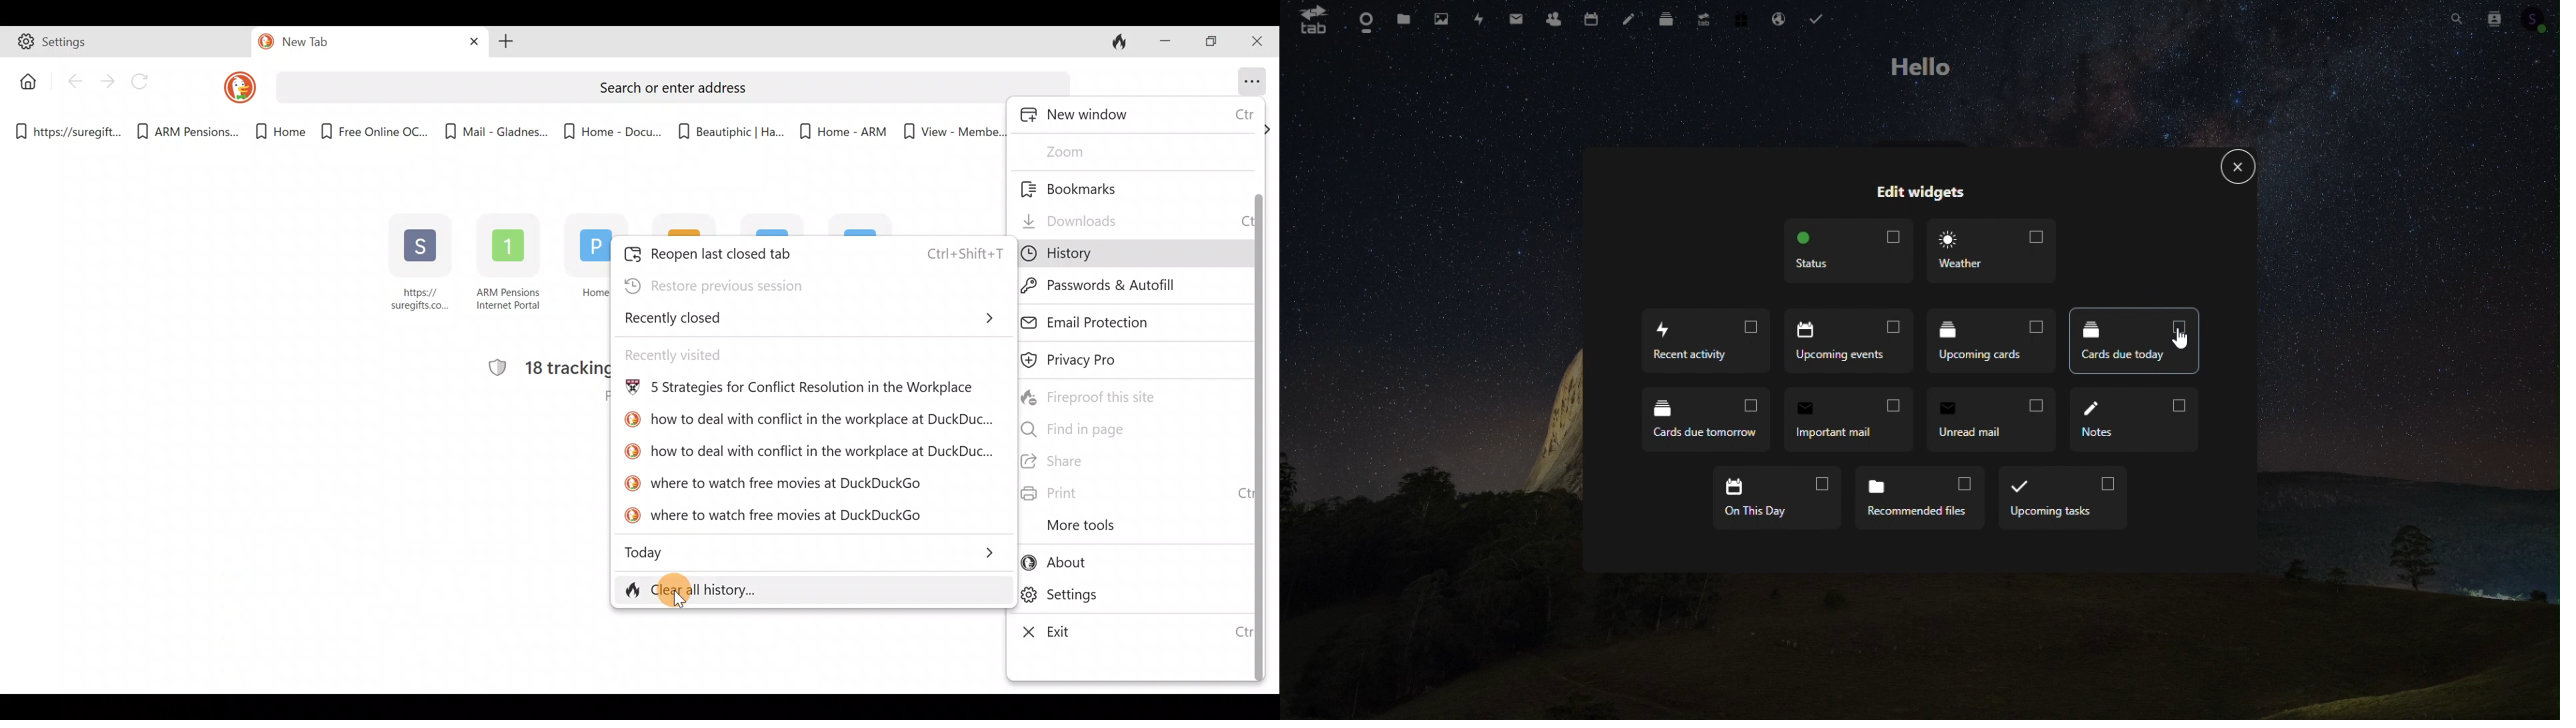 The width and height of the screenshot is (2576, 728). What do you see at coordinates (1401, 19) in the screenshot?
I see `files` at bounding box center [1401, 19].